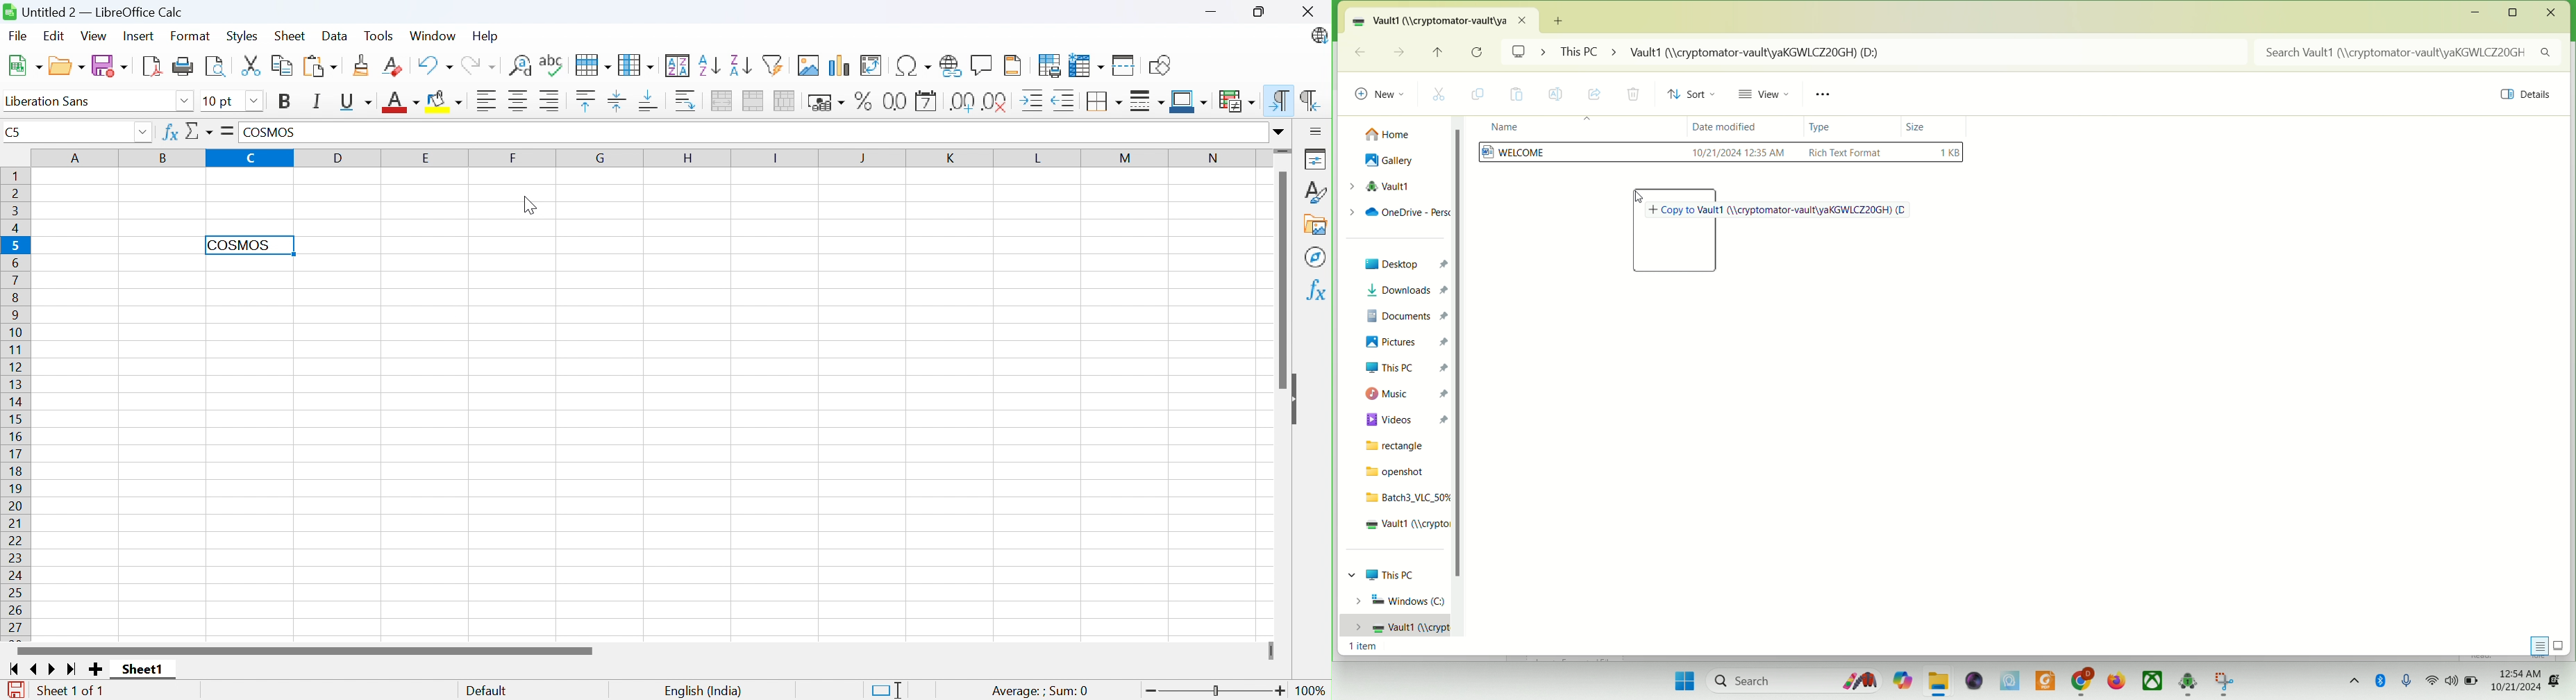 Image resolution: width=2576 pixels, height=700 pixels. I want to click on Define print area, so click(1052, 65).